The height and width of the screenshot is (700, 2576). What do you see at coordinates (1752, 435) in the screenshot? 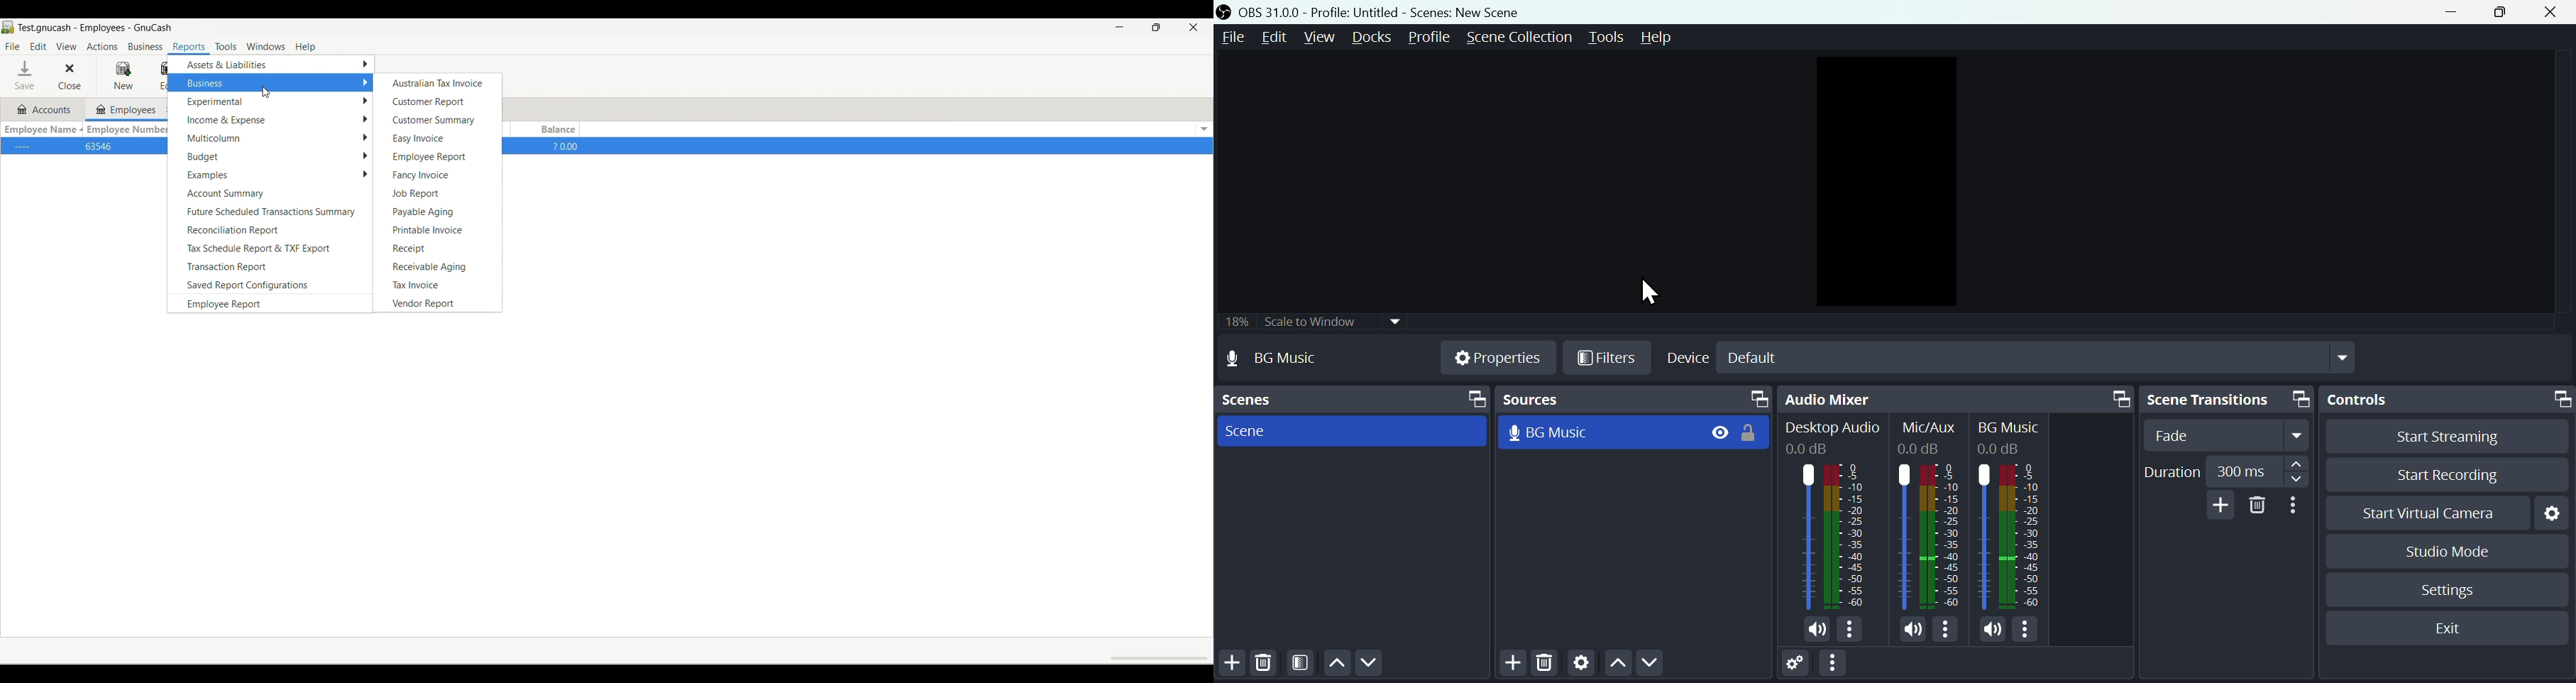
I see `Unlock` at bounding box center [1752, 435].